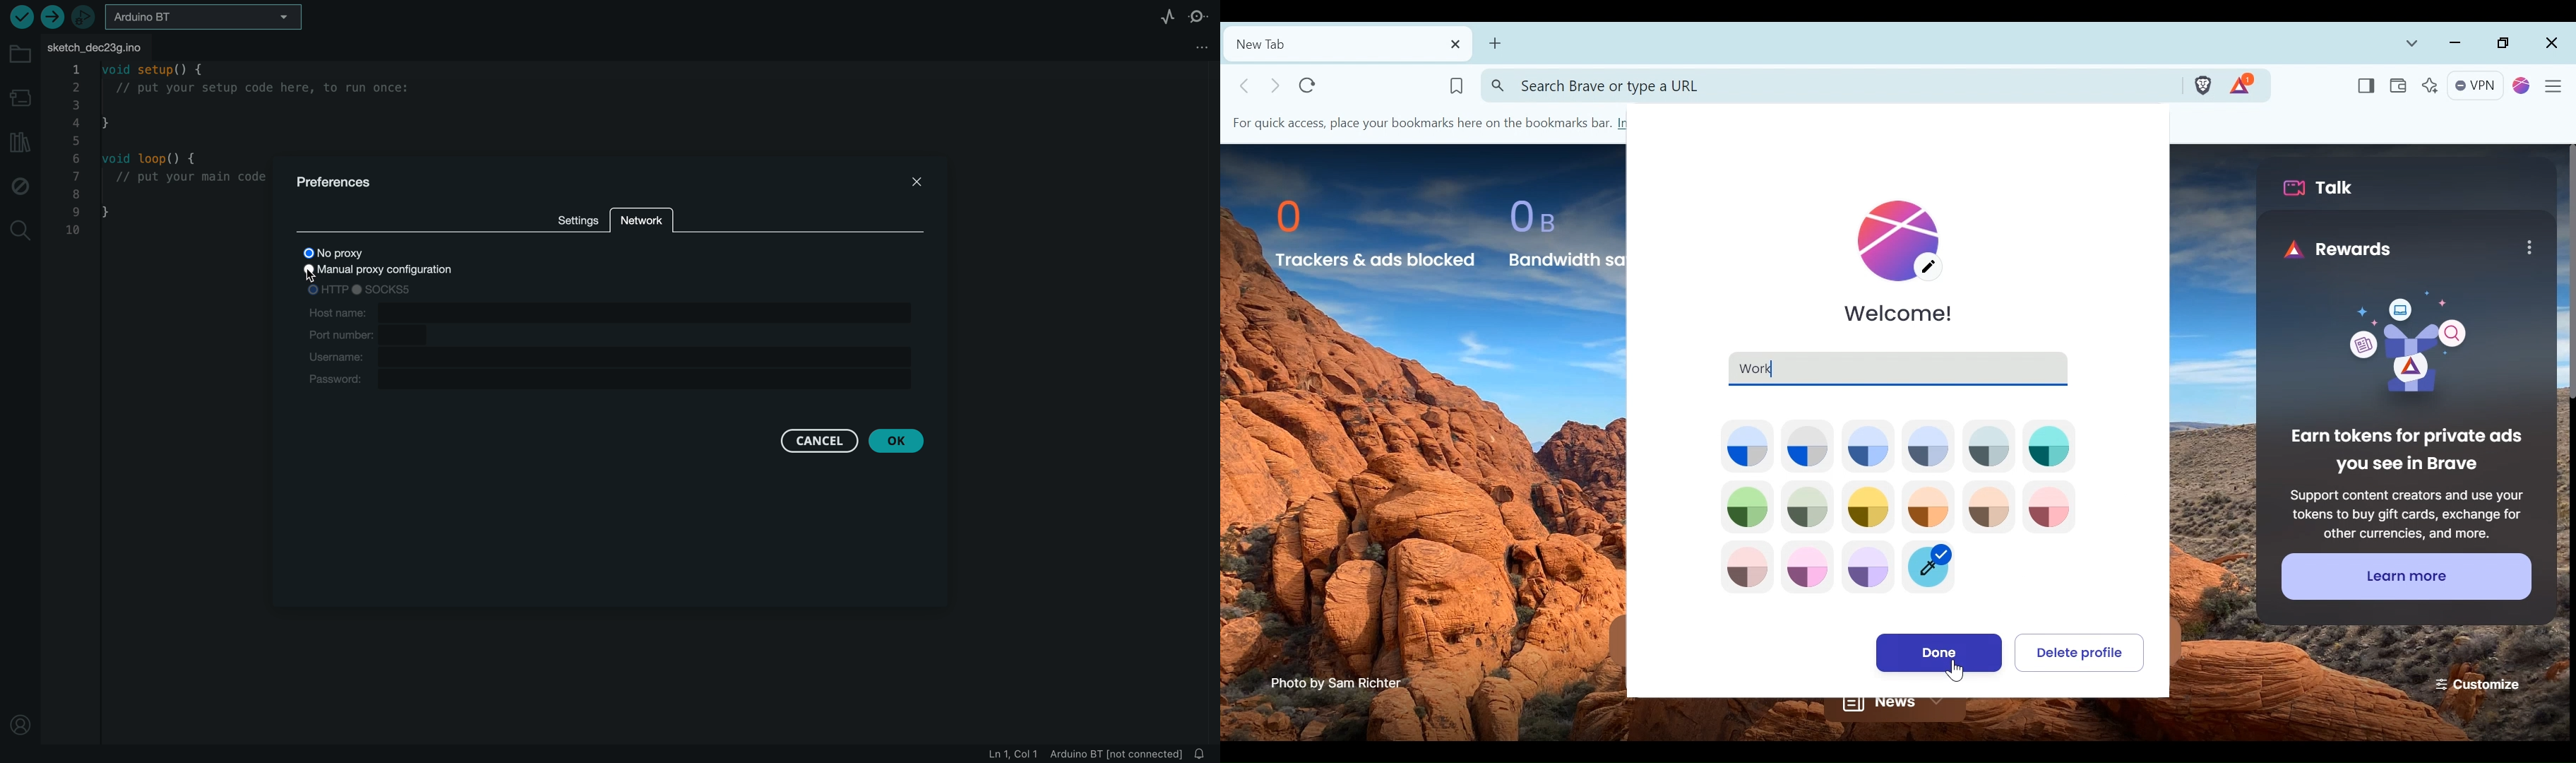  Describe the element at coordinates (1893, 710) in the screenshot. I see `News` at that location.